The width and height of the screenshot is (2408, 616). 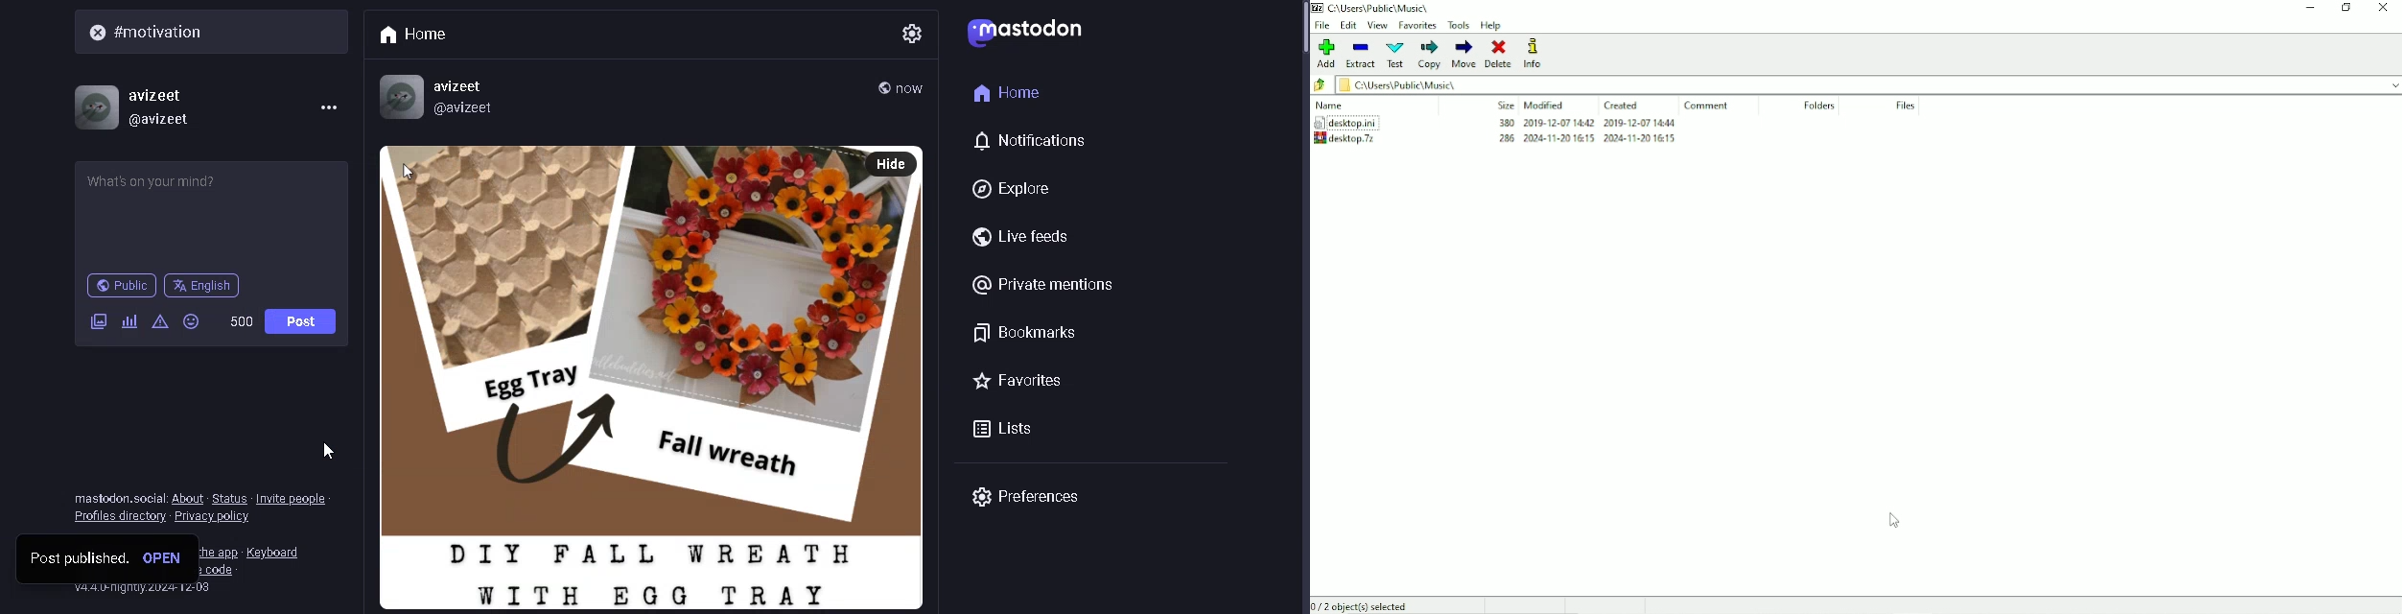 I want to click on Cursor, so click(x=1894, y=521).